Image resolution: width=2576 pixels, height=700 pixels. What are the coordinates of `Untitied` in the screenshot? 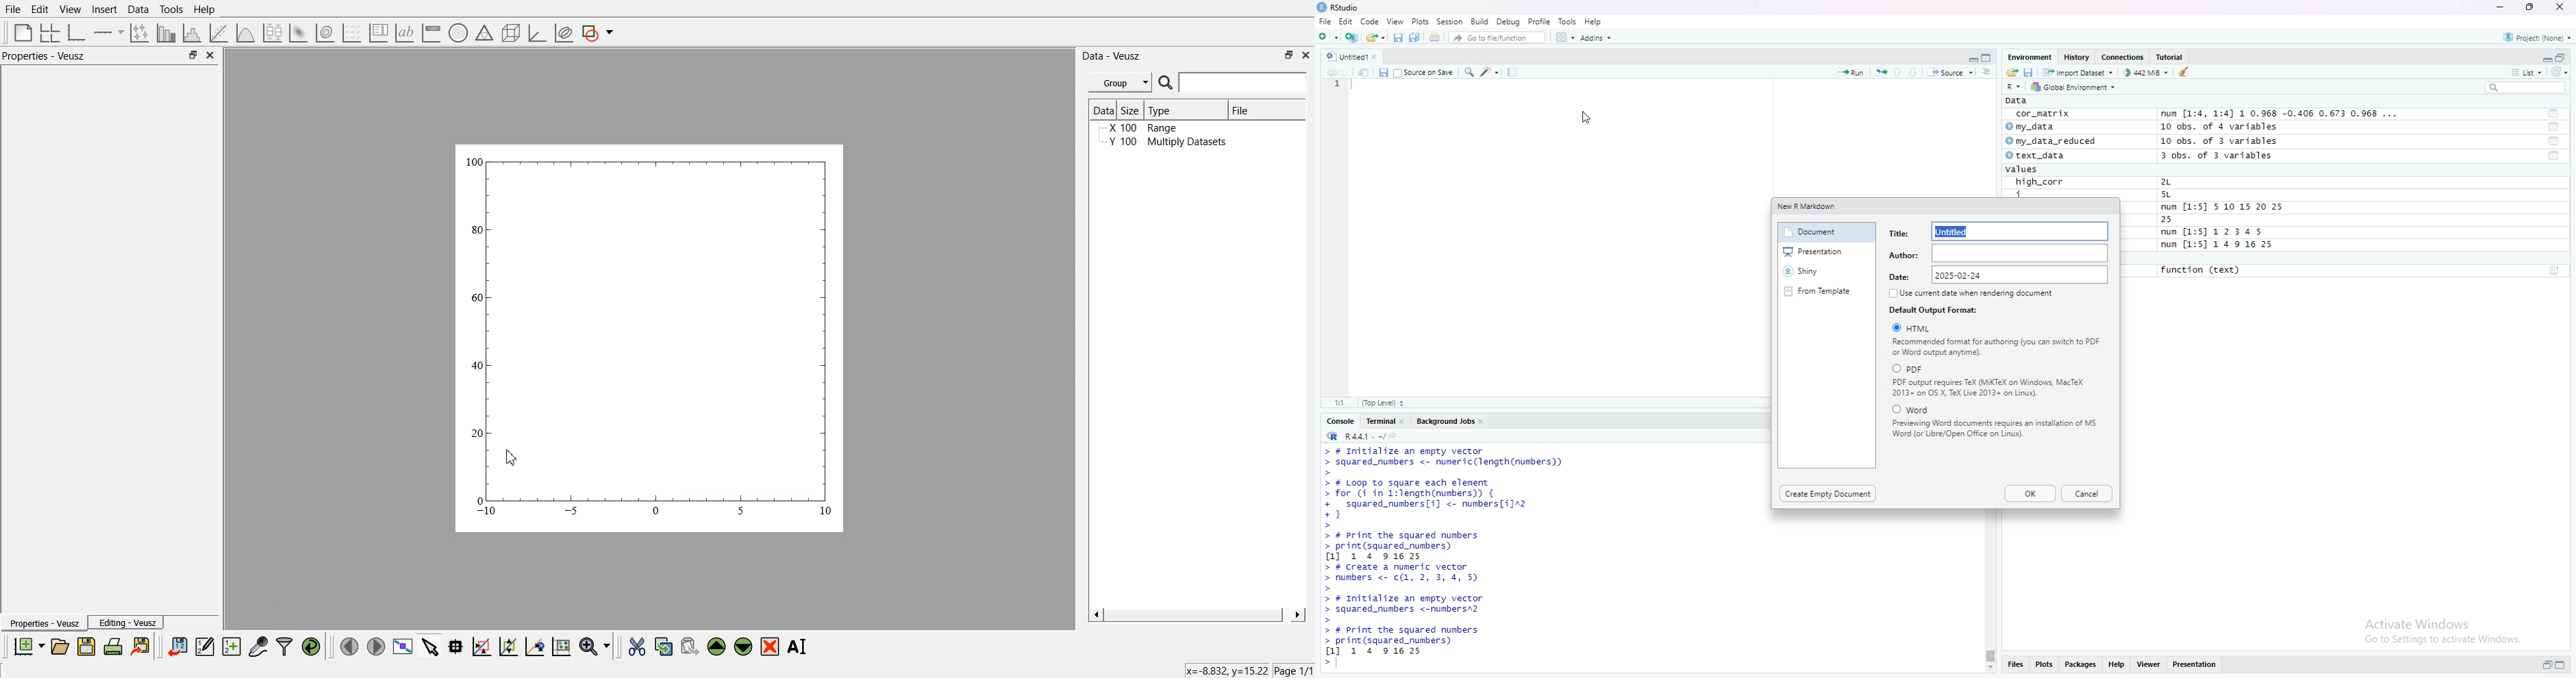 It's located at (2020, 231).